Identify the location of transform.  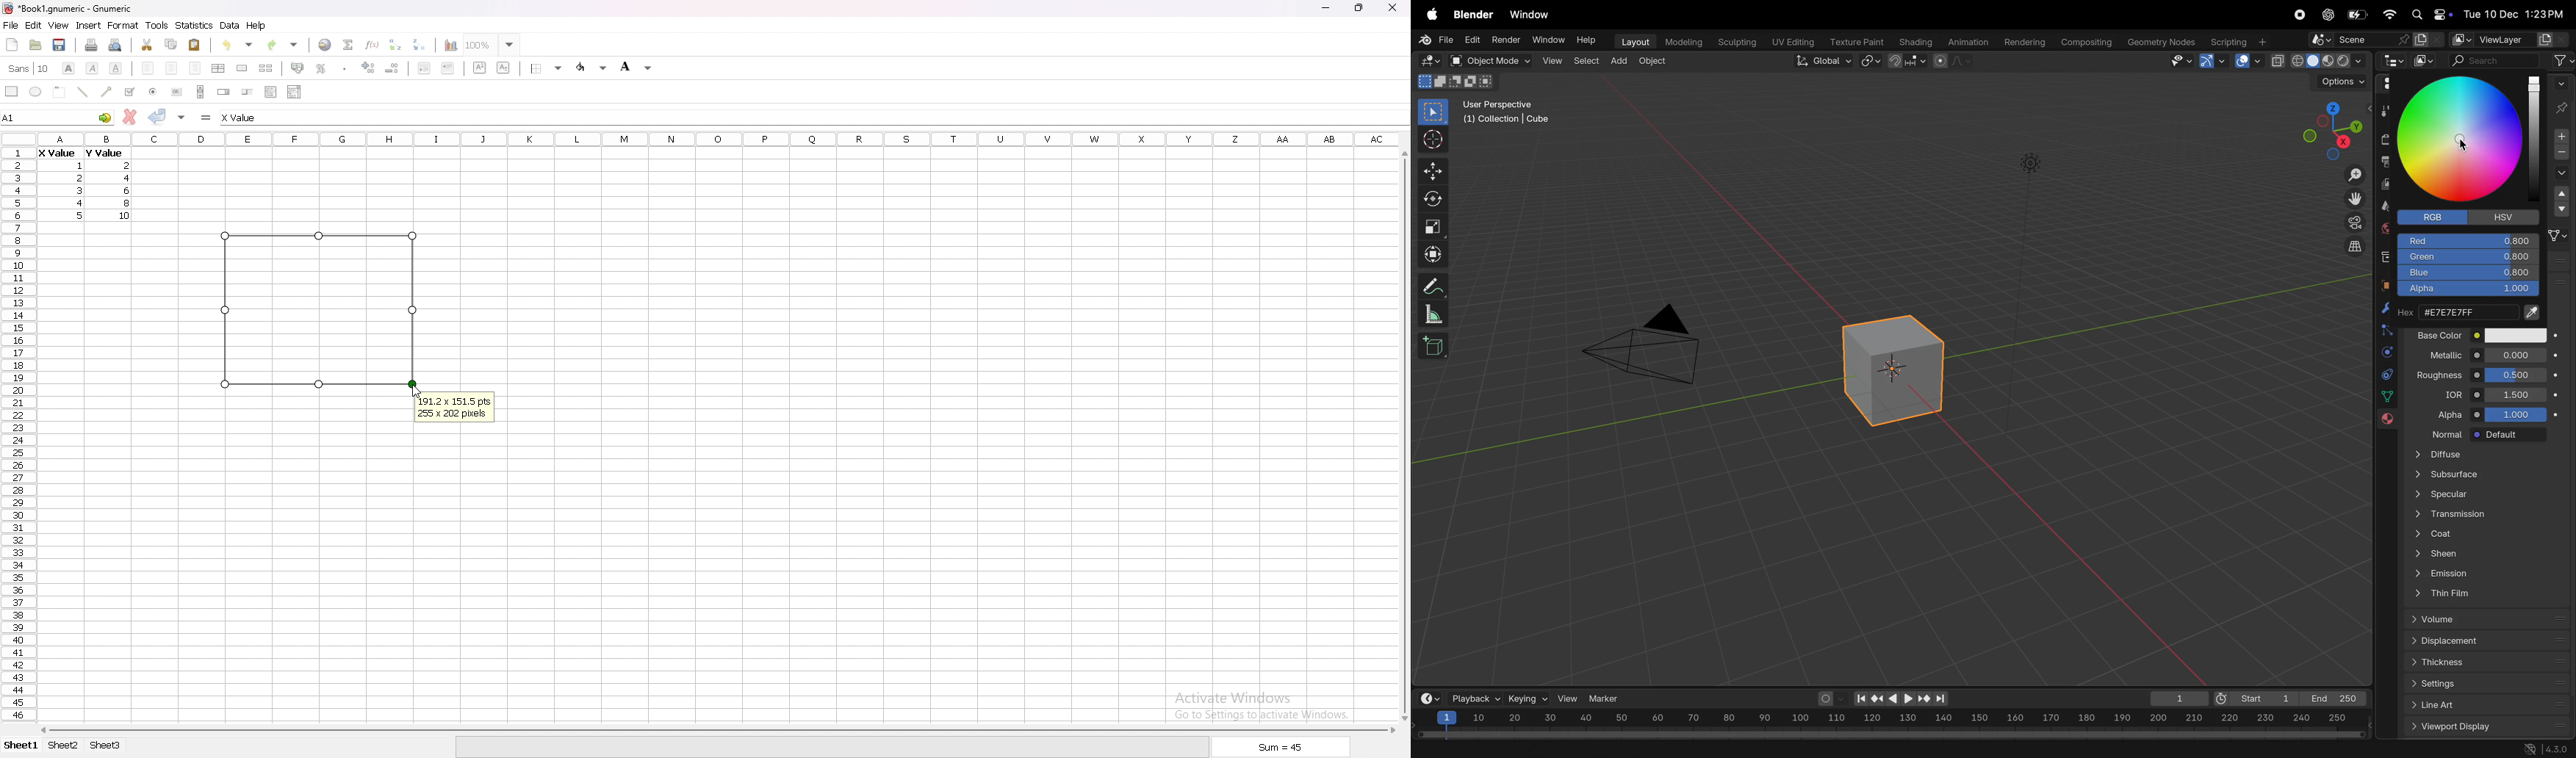
(1431, 253).